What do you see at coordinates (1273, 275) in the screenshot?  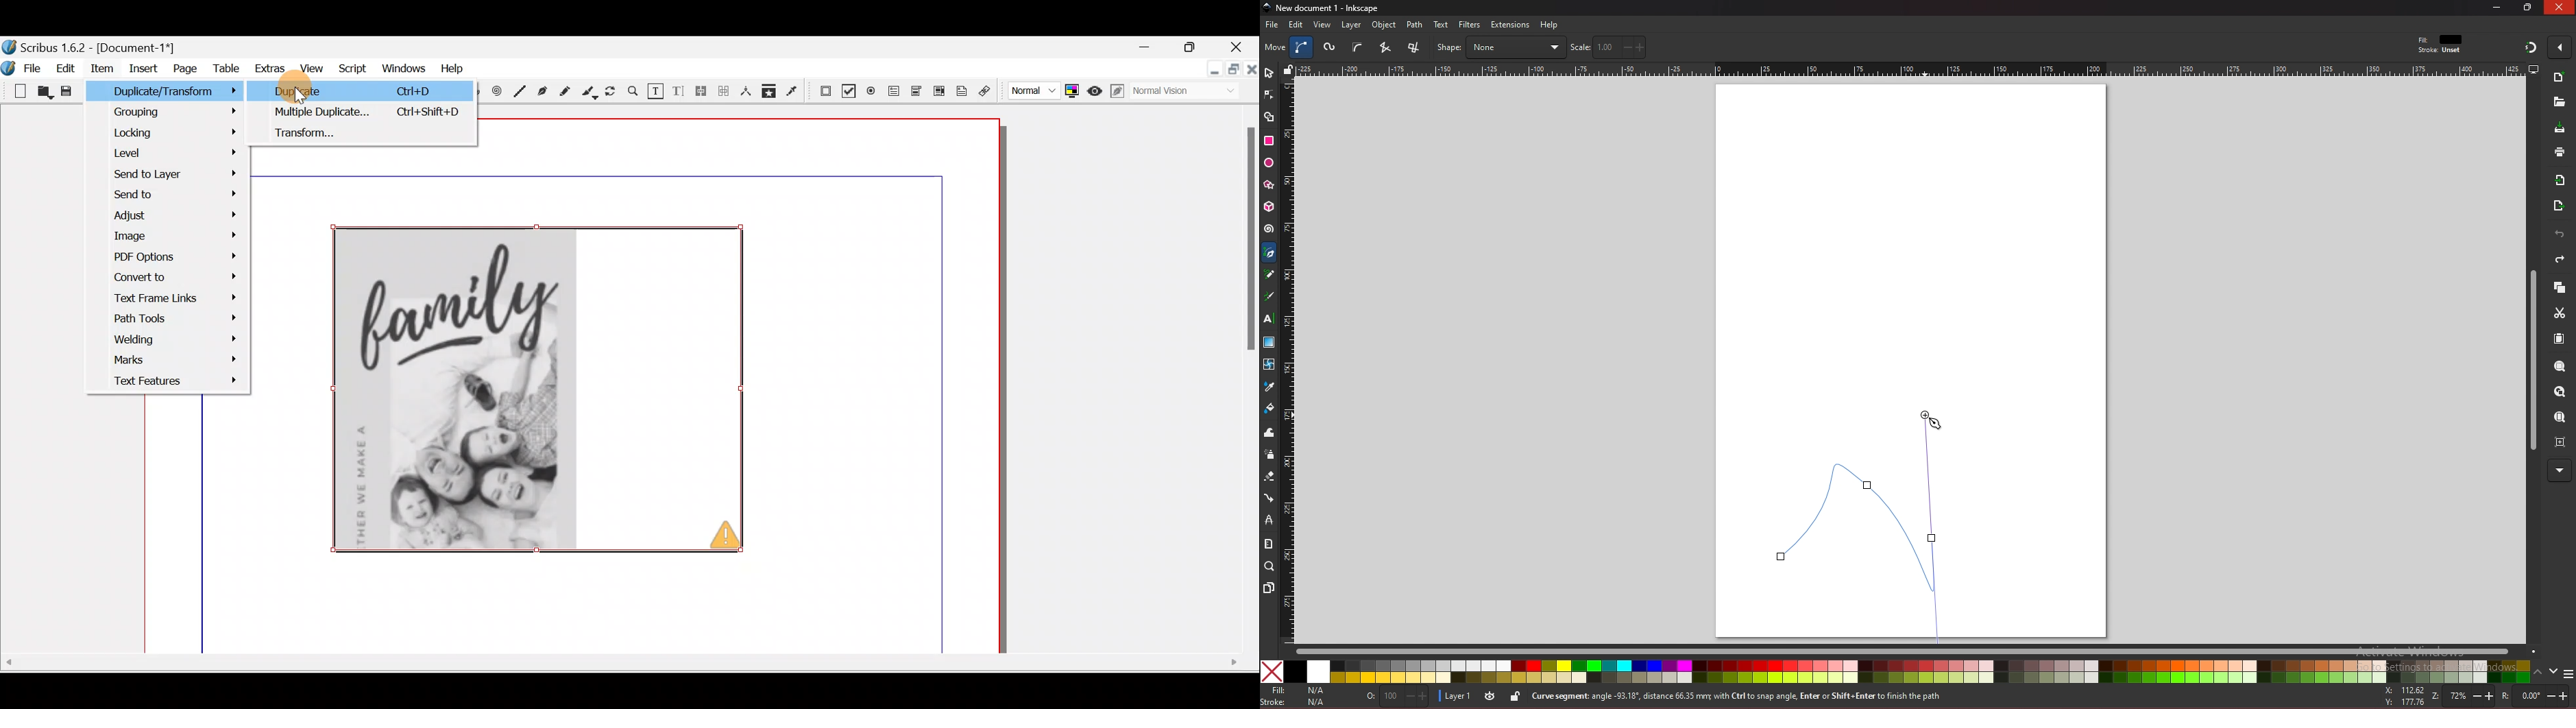 I see `pencil` at bounding box center [1273, 275].